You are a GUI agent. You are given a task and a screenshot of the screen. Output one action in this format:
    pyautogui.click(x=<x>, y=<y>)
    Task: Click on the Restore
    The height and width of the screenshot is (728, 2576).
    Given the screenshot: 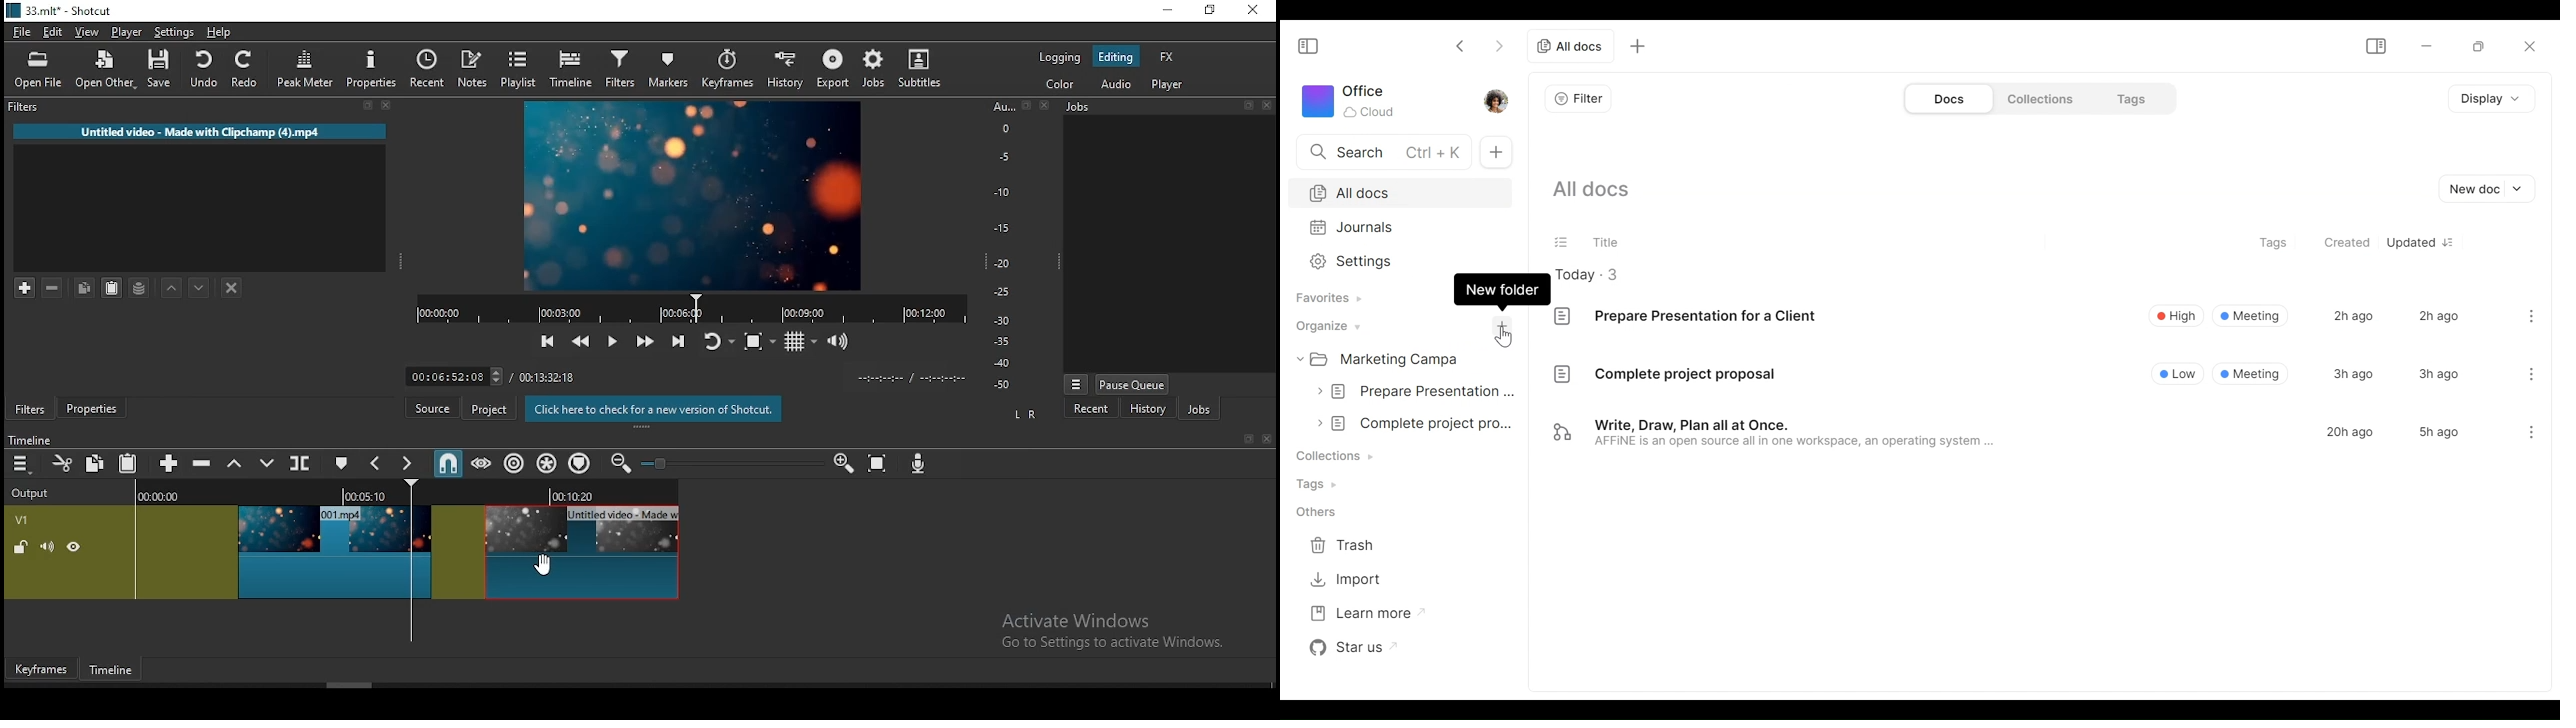 What is the action you would take?
    pyautogui.click(x=2473, y=46)
    